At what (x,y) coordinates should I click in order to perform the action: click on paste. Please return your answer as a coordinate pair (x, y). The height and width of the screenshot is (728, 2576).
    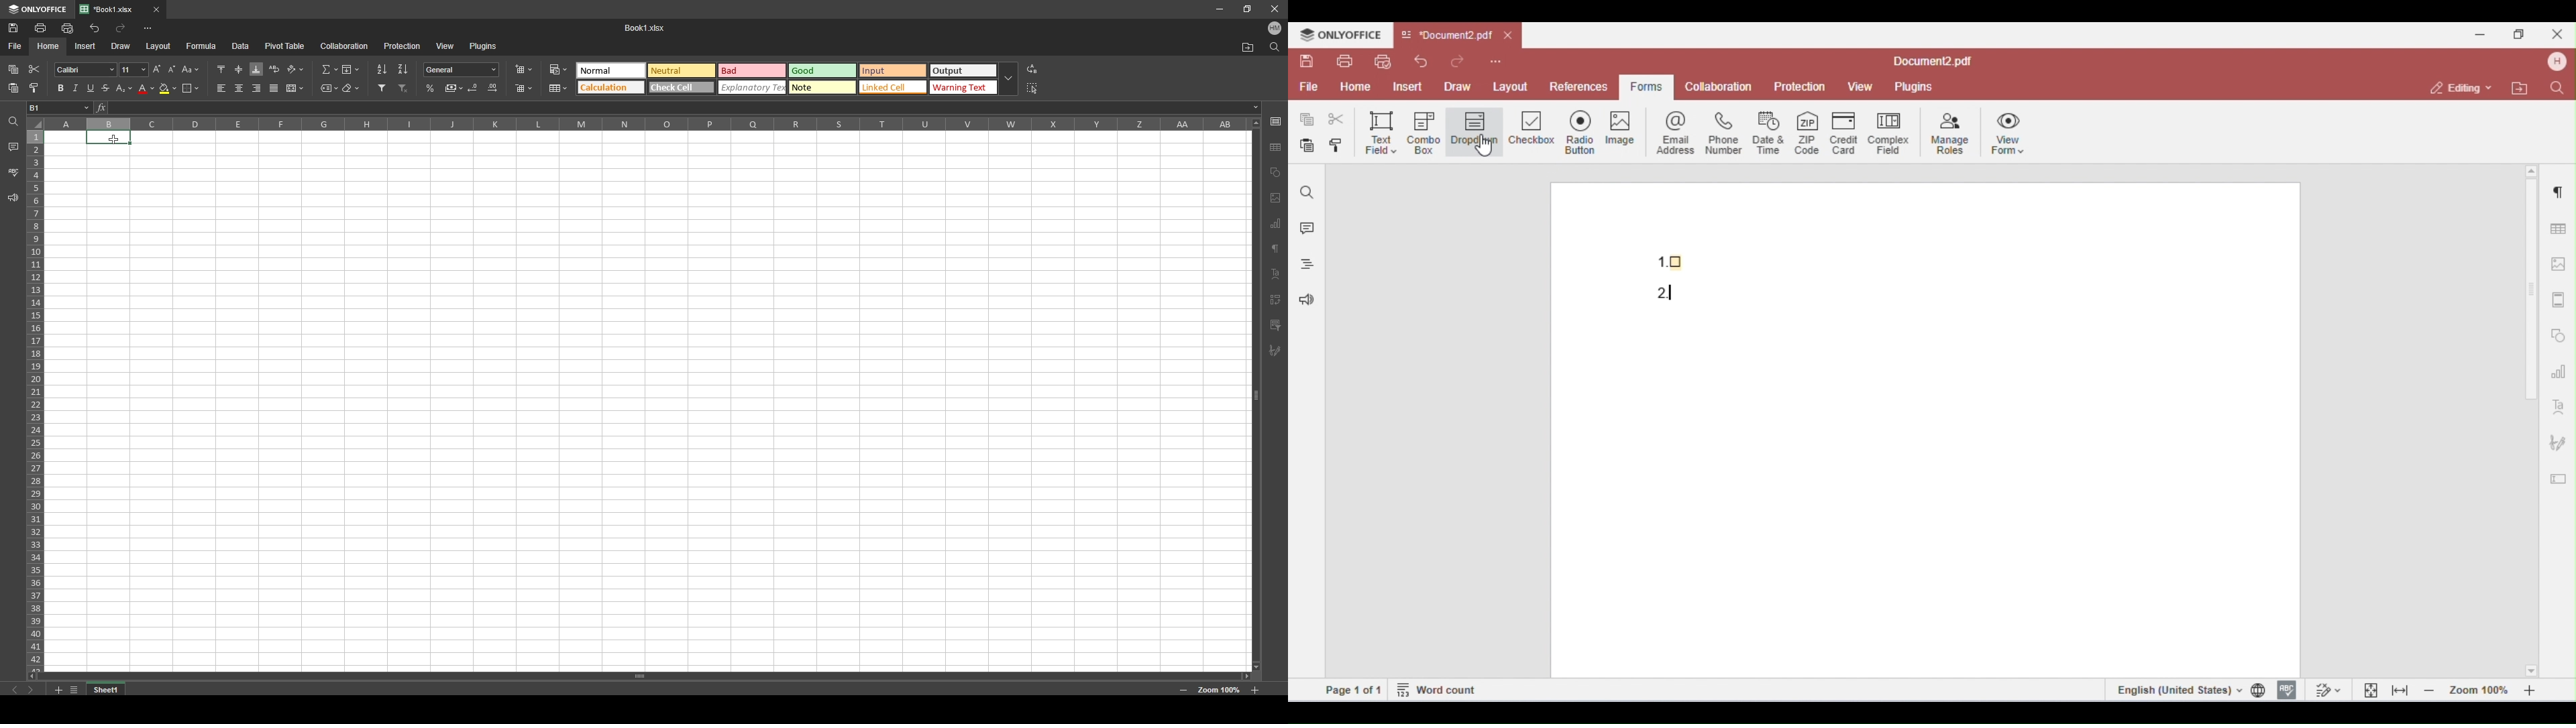
    Looking at the image, I should click on (14, 88).